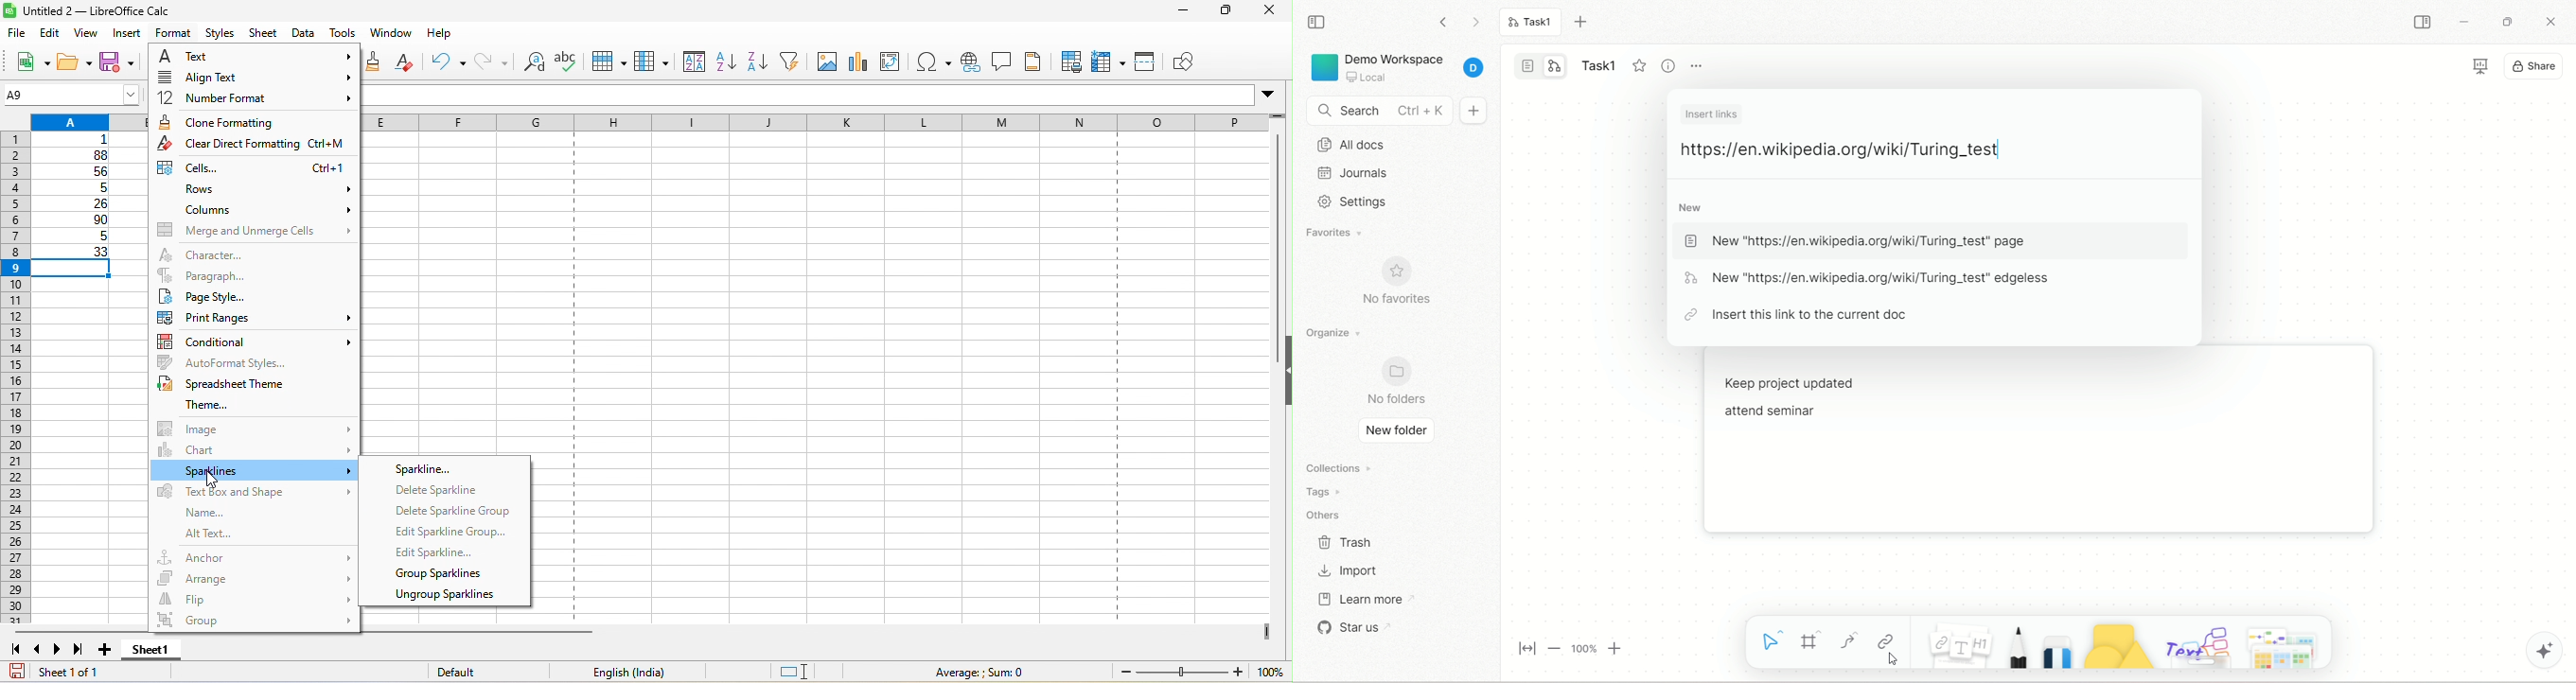 The width and height of the screenshot is (2576, 700). What do you see at coordinates (1554, 66) in the screenshot?
I see `edgeless mode` at bounding box center [1554, 66].